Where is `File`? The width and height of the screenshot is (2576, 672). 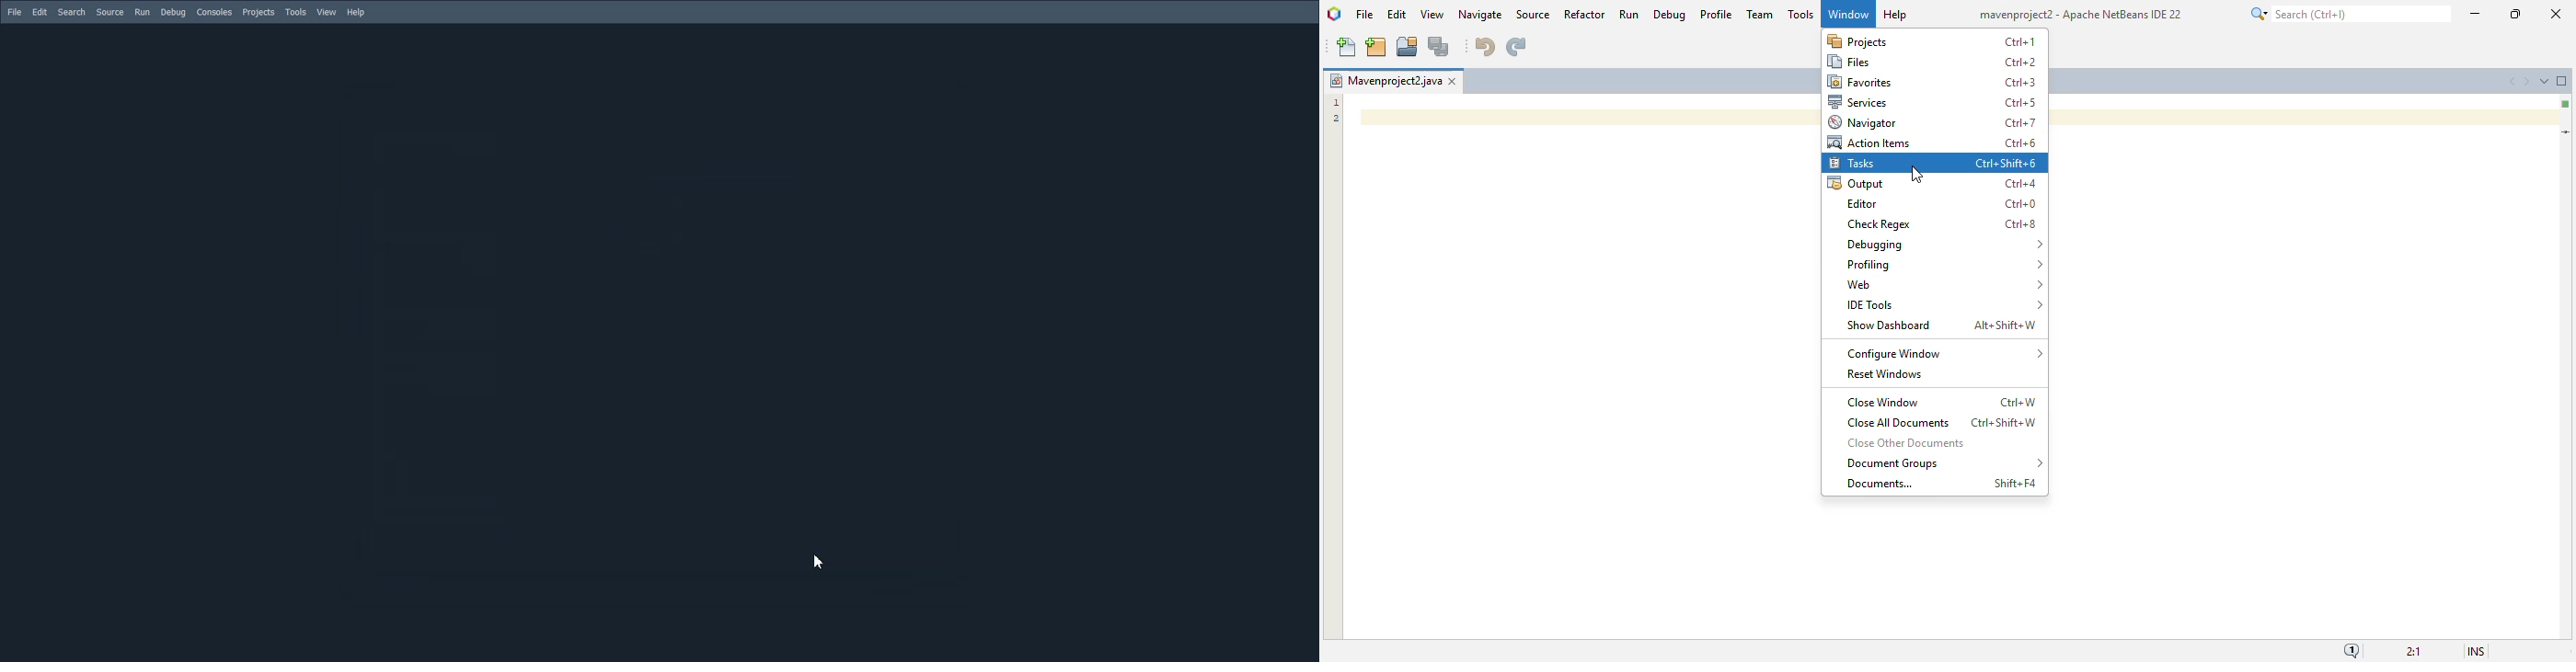 File is located at coordinates (14, 12).